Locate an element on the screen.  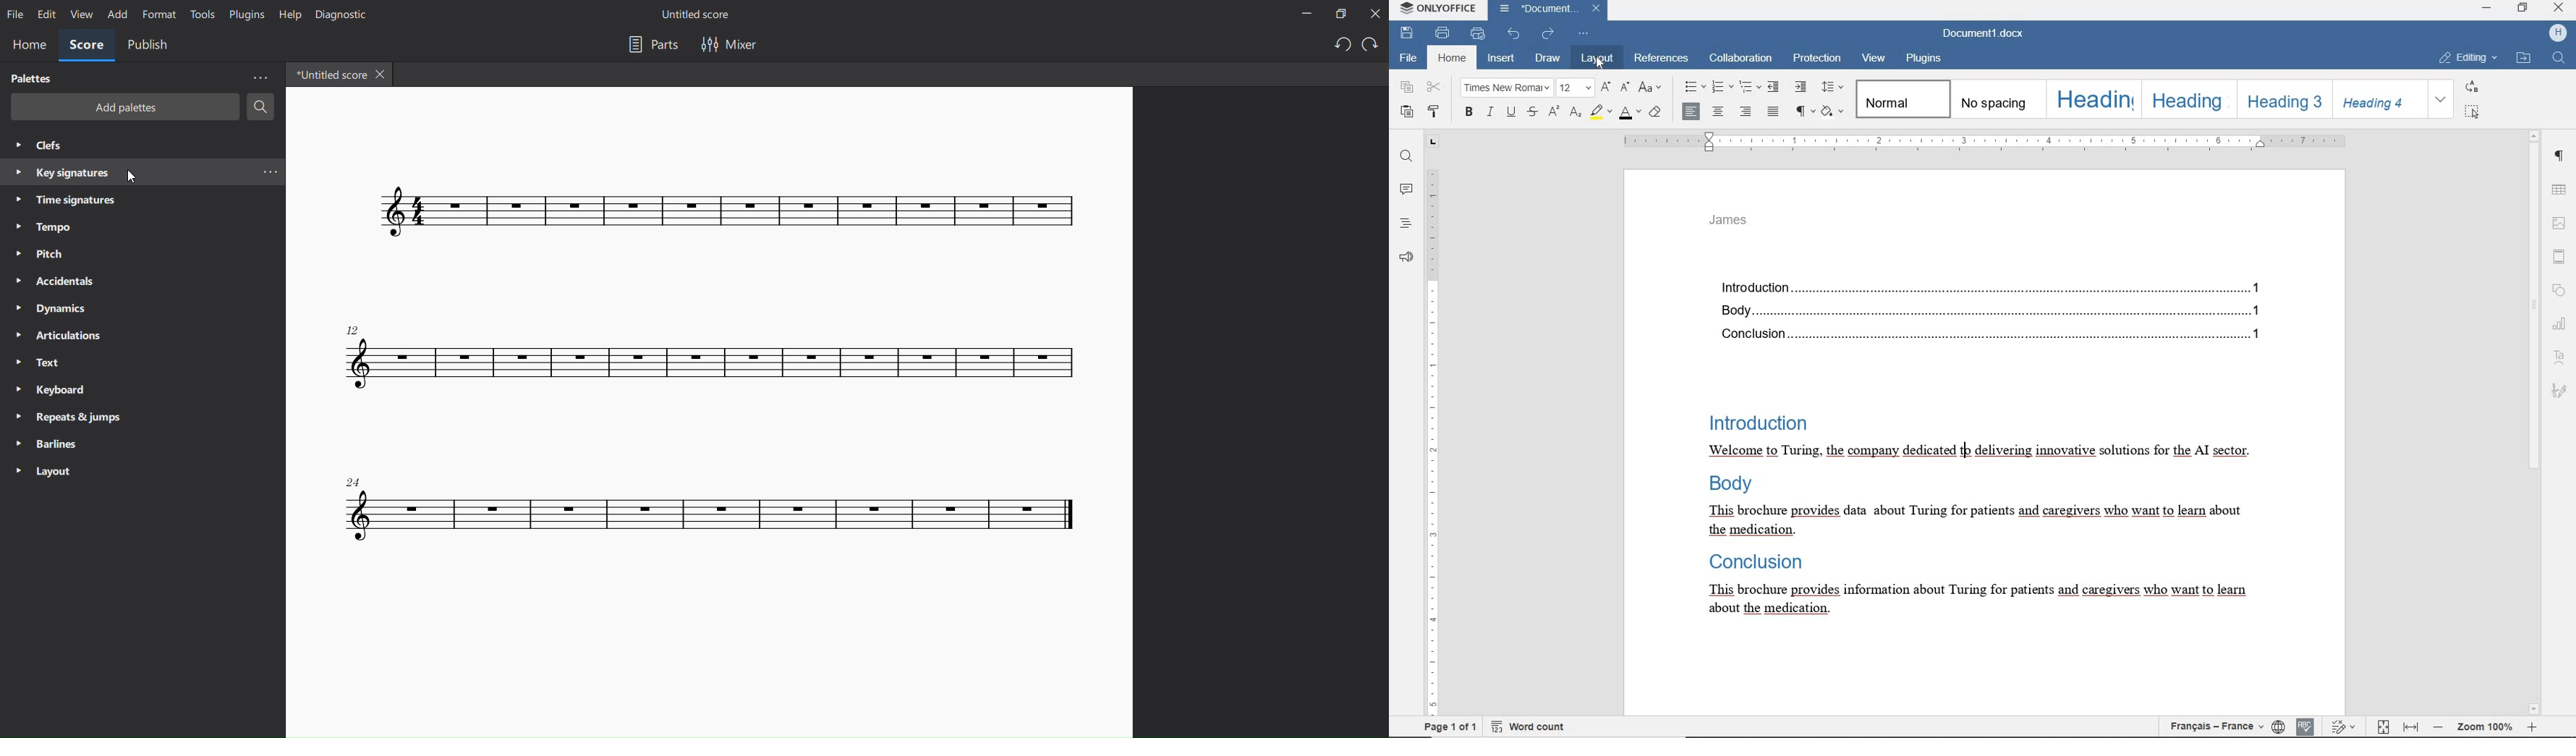
tools is located at coordinates (201, 12).